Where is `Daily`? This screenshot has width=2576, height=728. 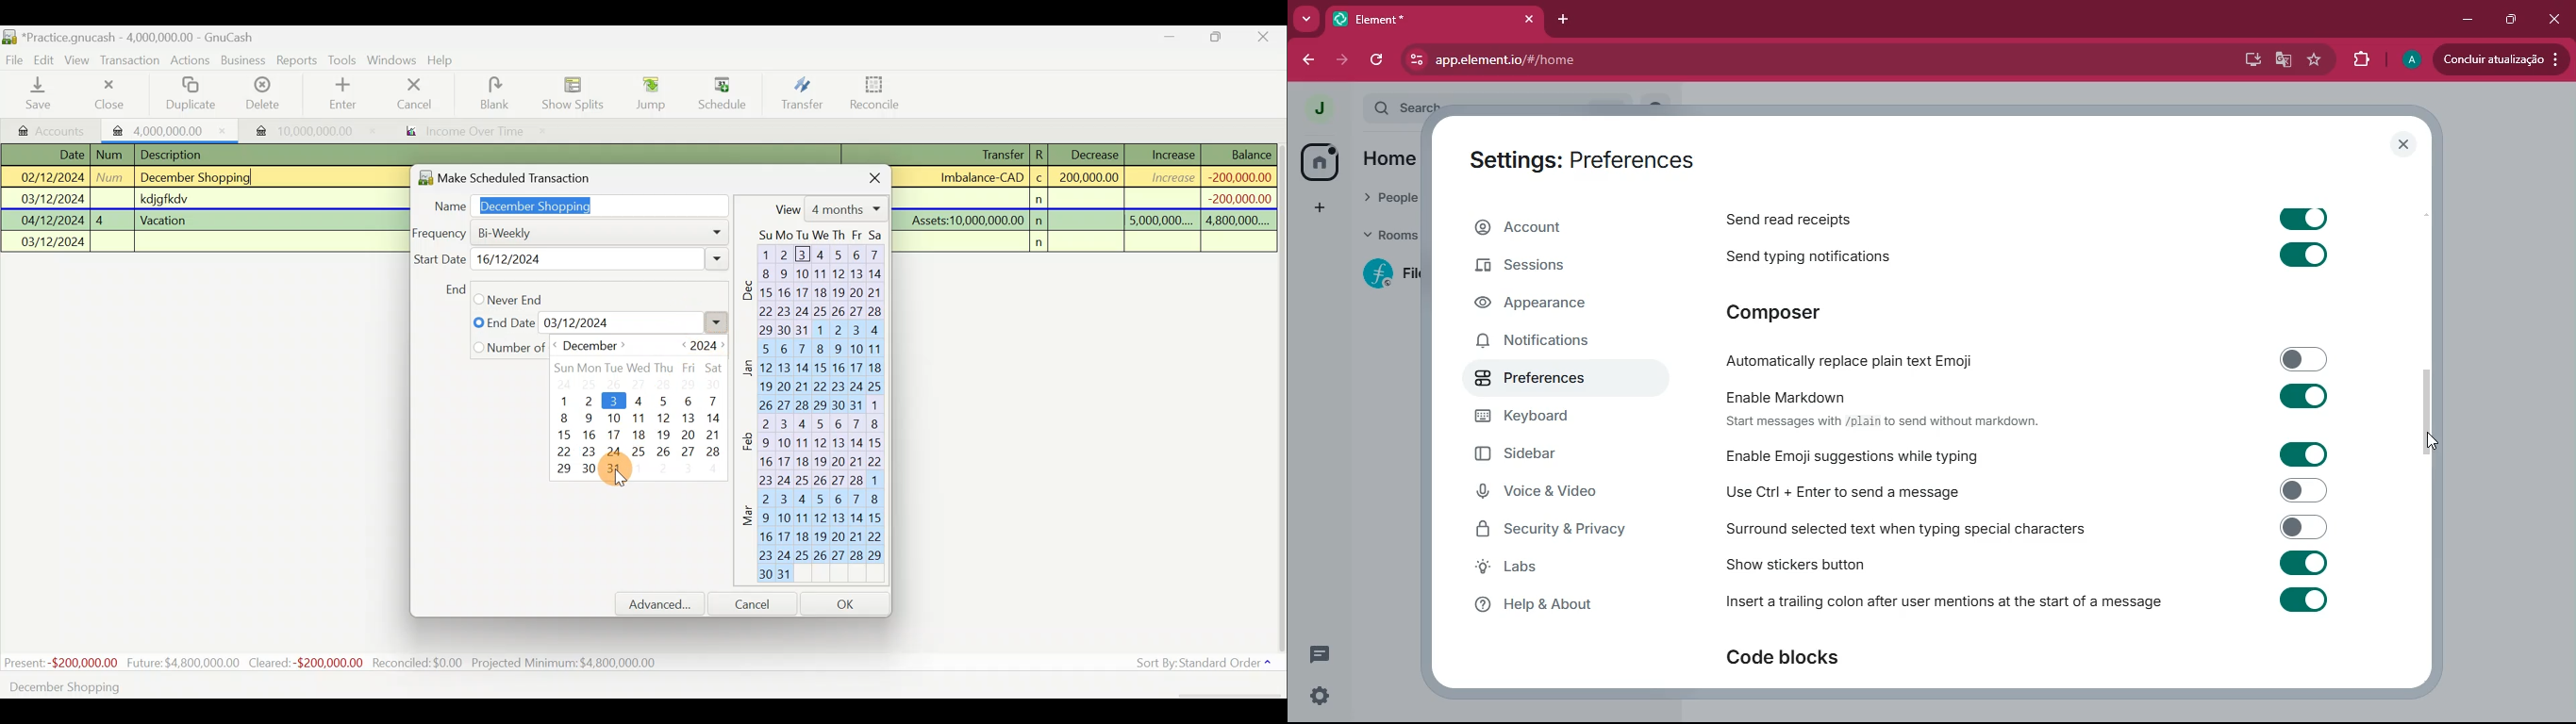
Daily is located at coordinates (537, 232).